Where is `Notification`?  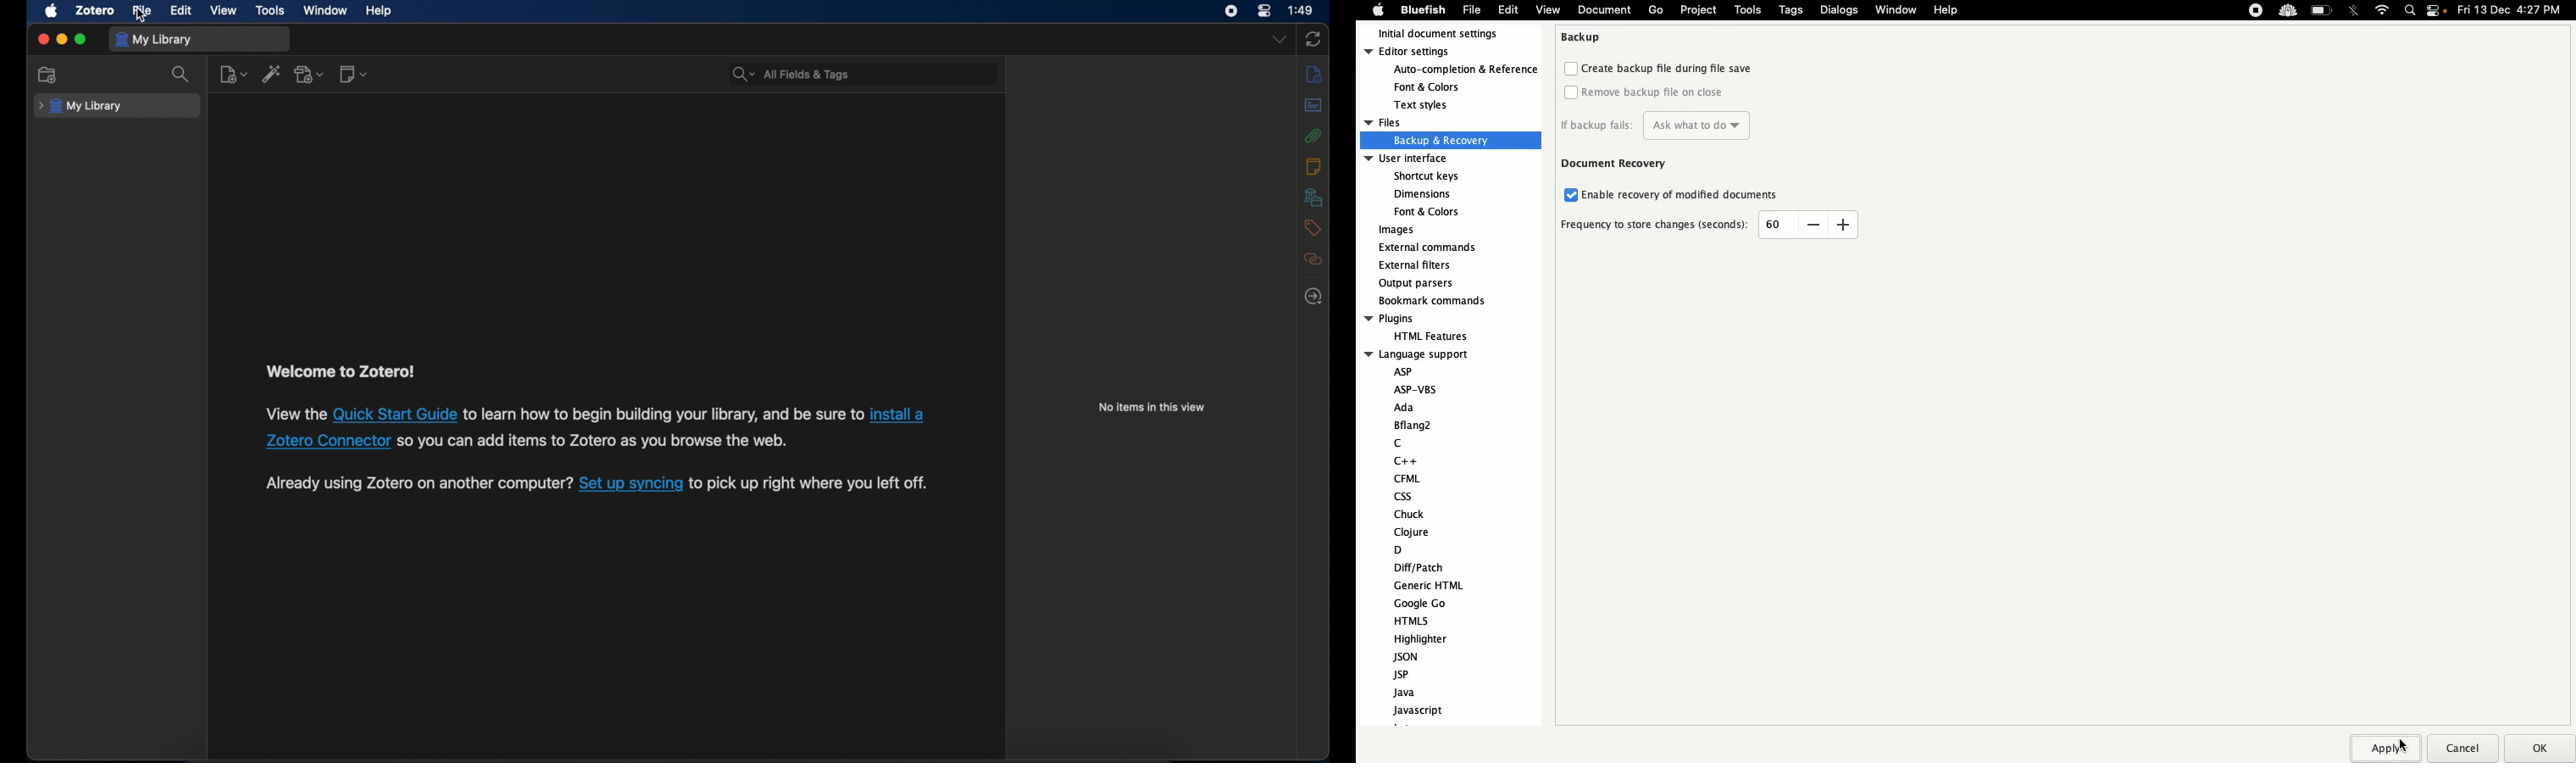
Notification is located at coordinates (2440, 12).